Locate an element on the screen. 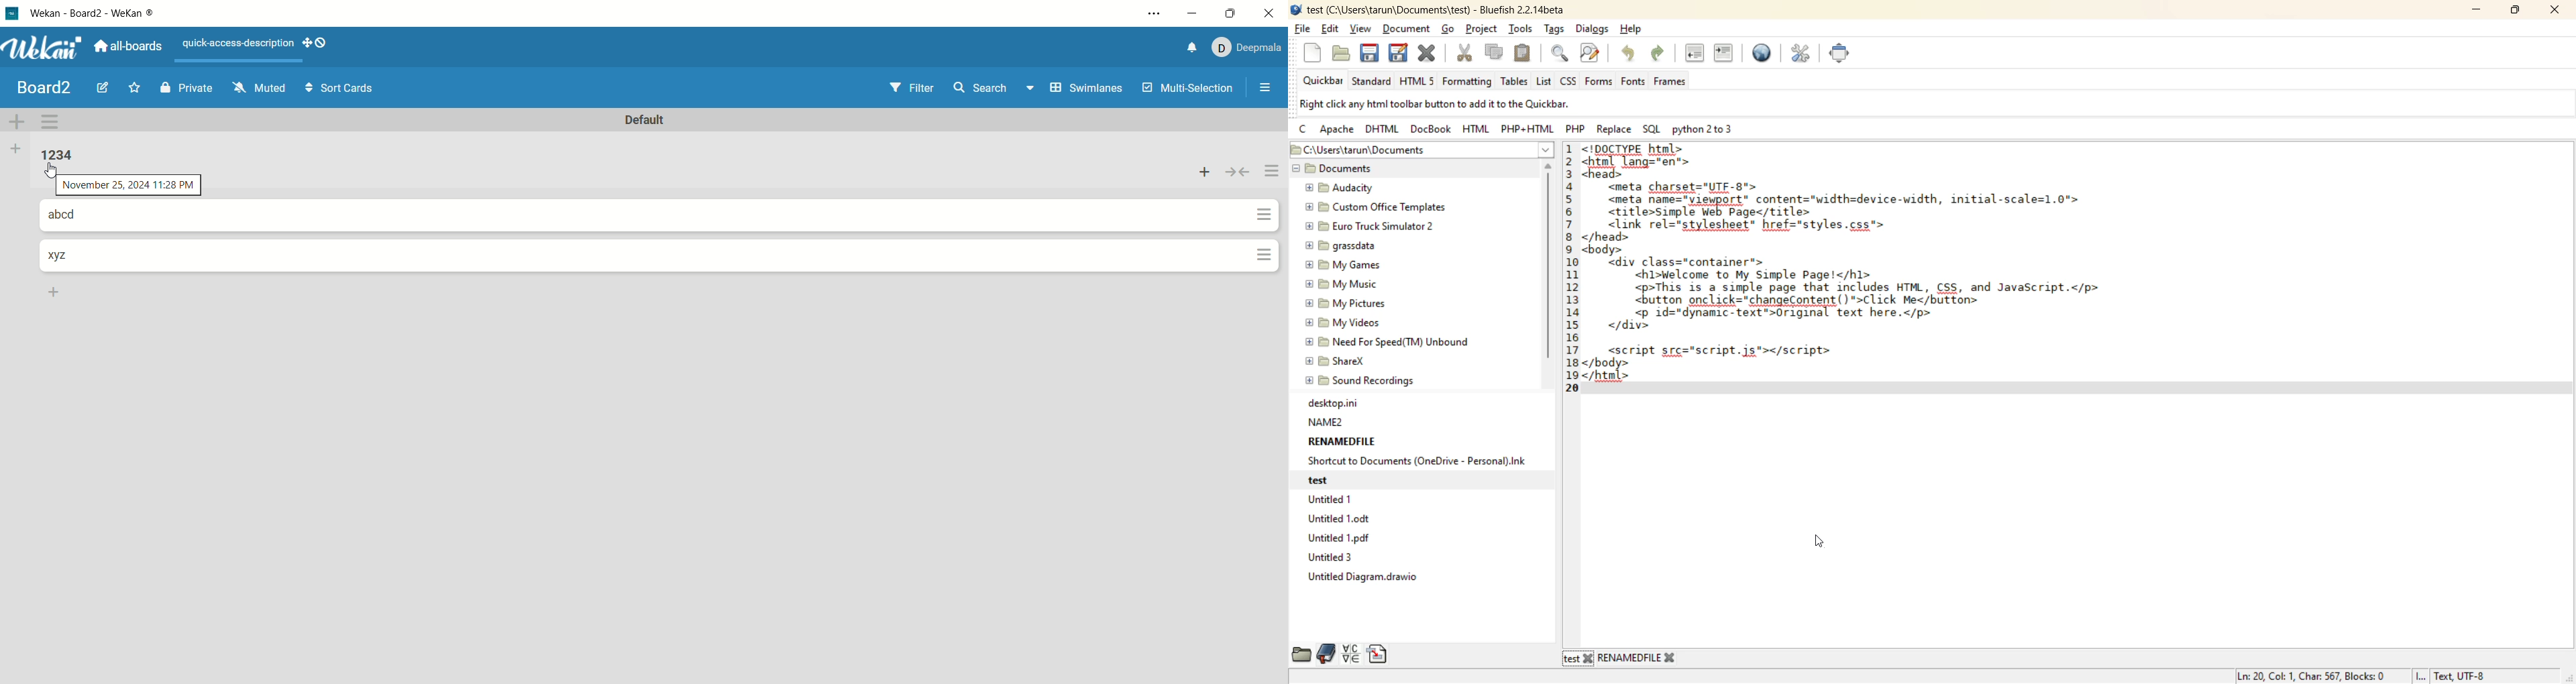  actions is located at coordinates (1265, 235).